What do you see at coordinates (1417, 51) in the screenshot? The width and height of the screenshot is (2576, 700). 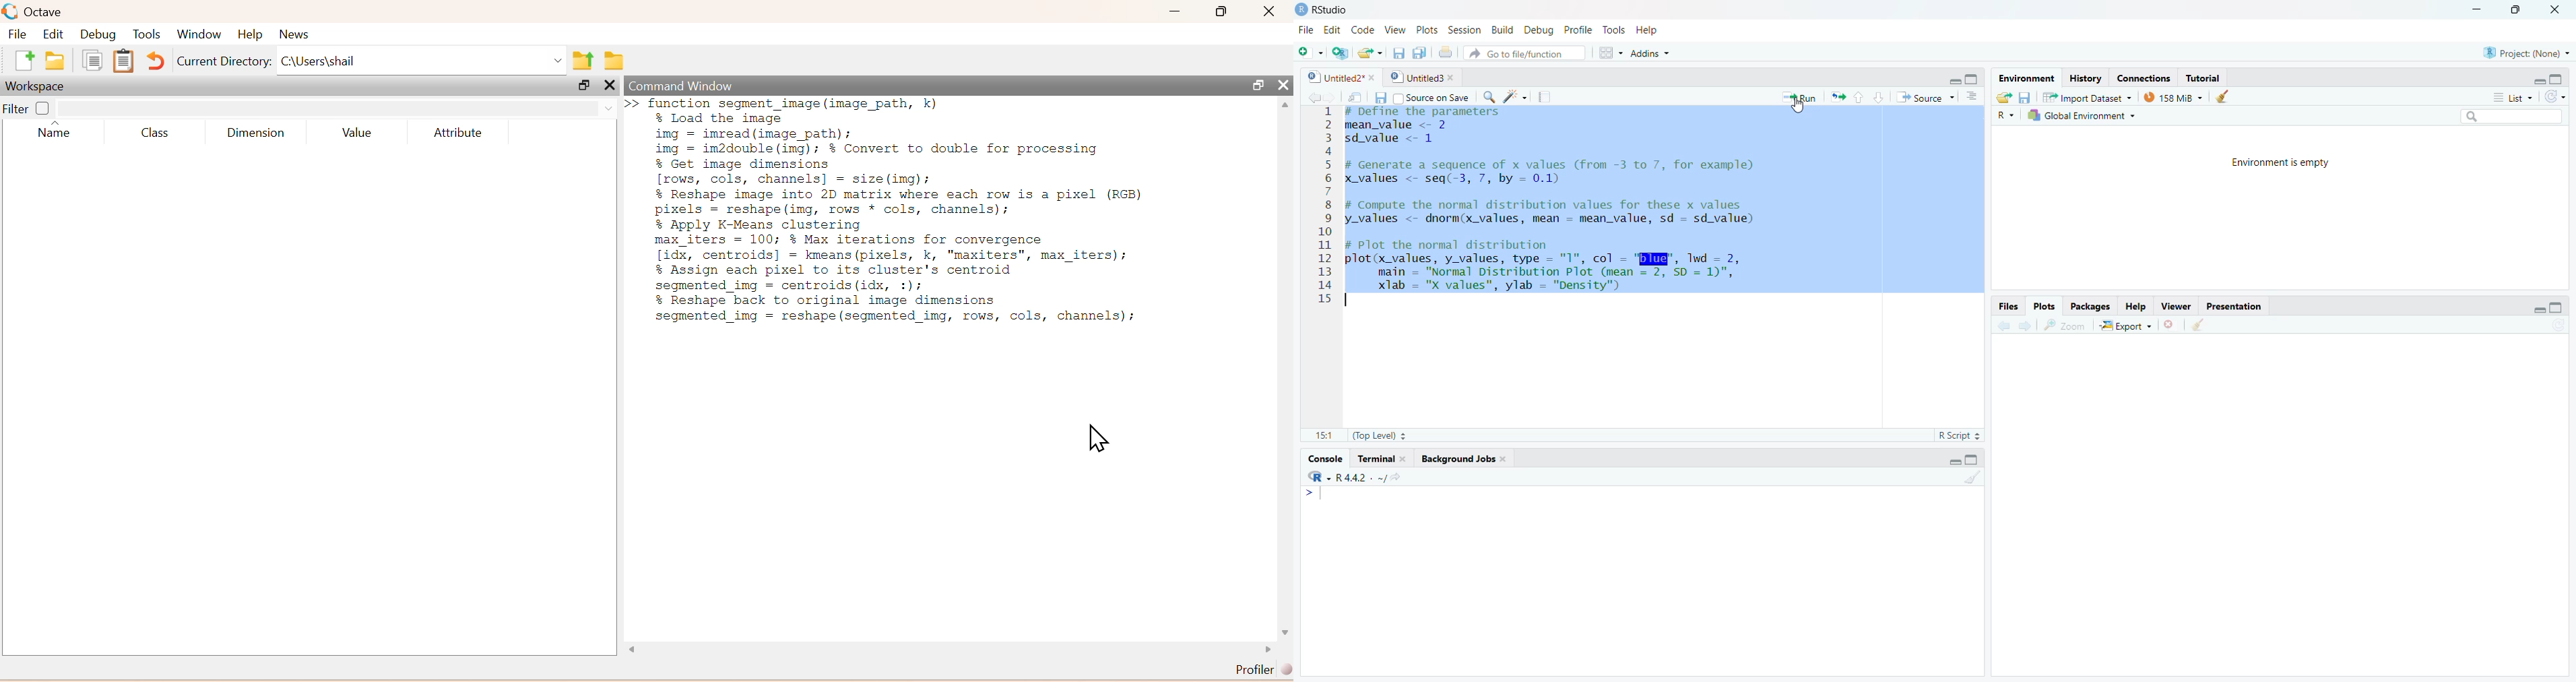 I see `save all documents` at bounding box center [1417, 51].